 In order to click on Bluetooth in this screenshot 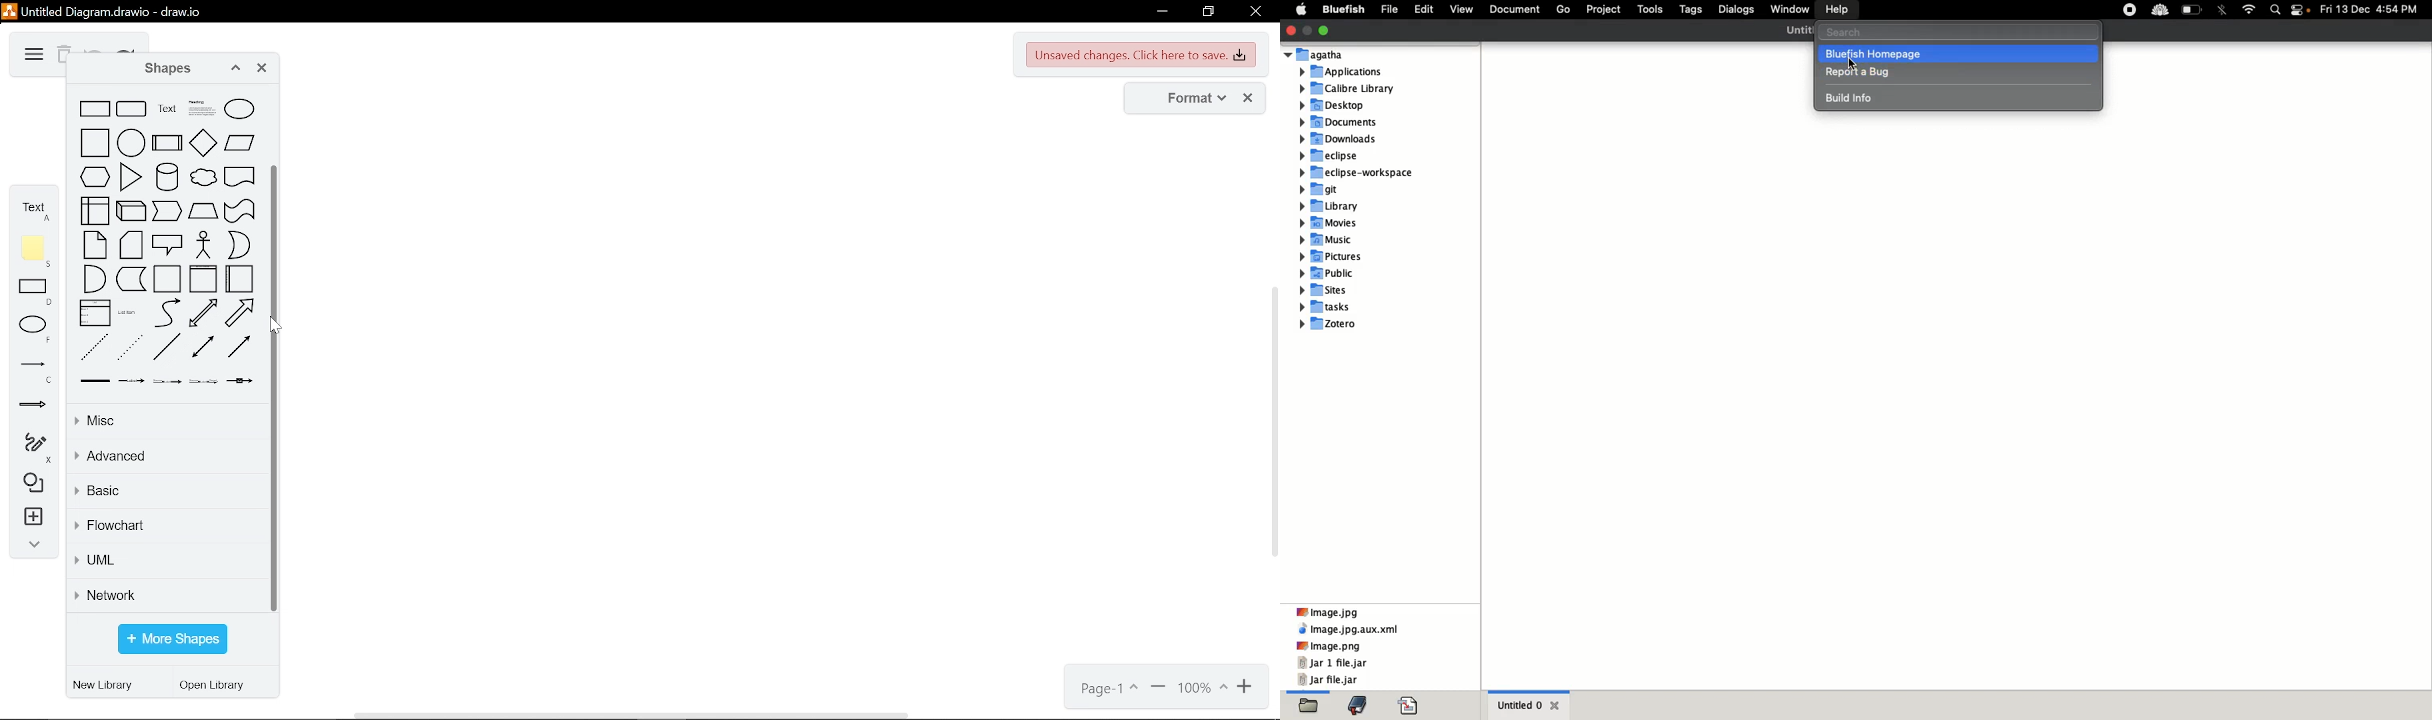, I will do `click(2222, 11)`.